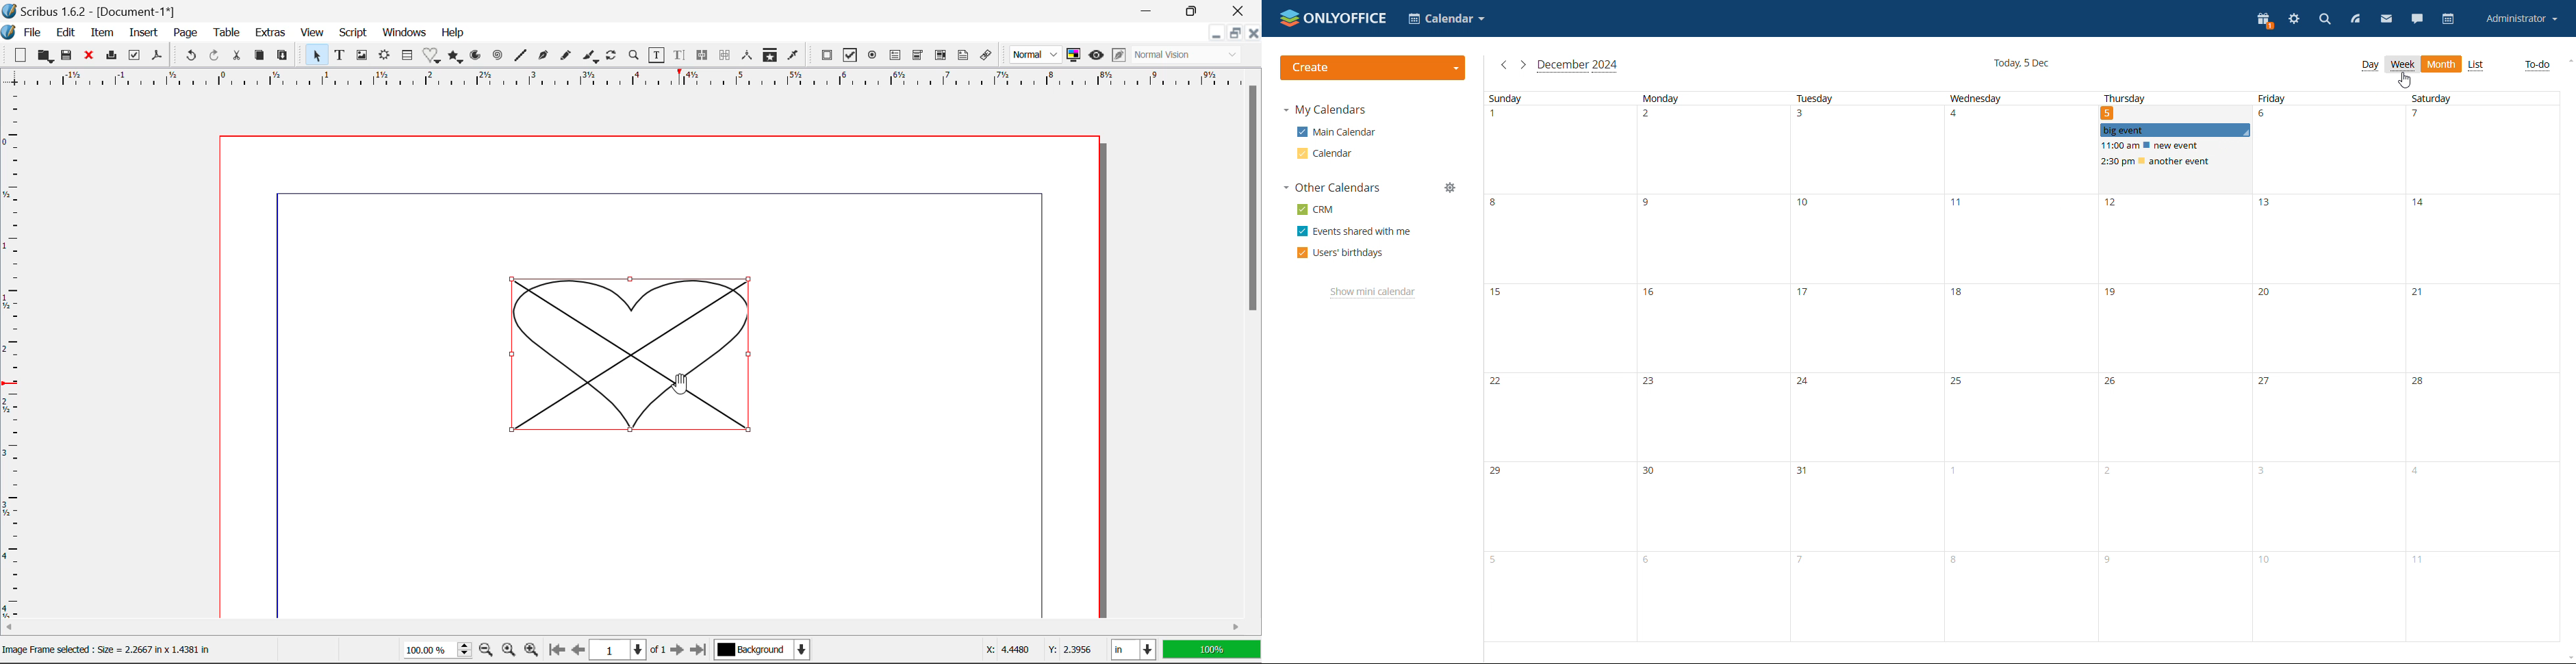 The height and width of the screenshot is (672, 2576). What do you see at coordinates (114, 56) in the screenshot?
I see `Print` at bounding box center [114, 56].